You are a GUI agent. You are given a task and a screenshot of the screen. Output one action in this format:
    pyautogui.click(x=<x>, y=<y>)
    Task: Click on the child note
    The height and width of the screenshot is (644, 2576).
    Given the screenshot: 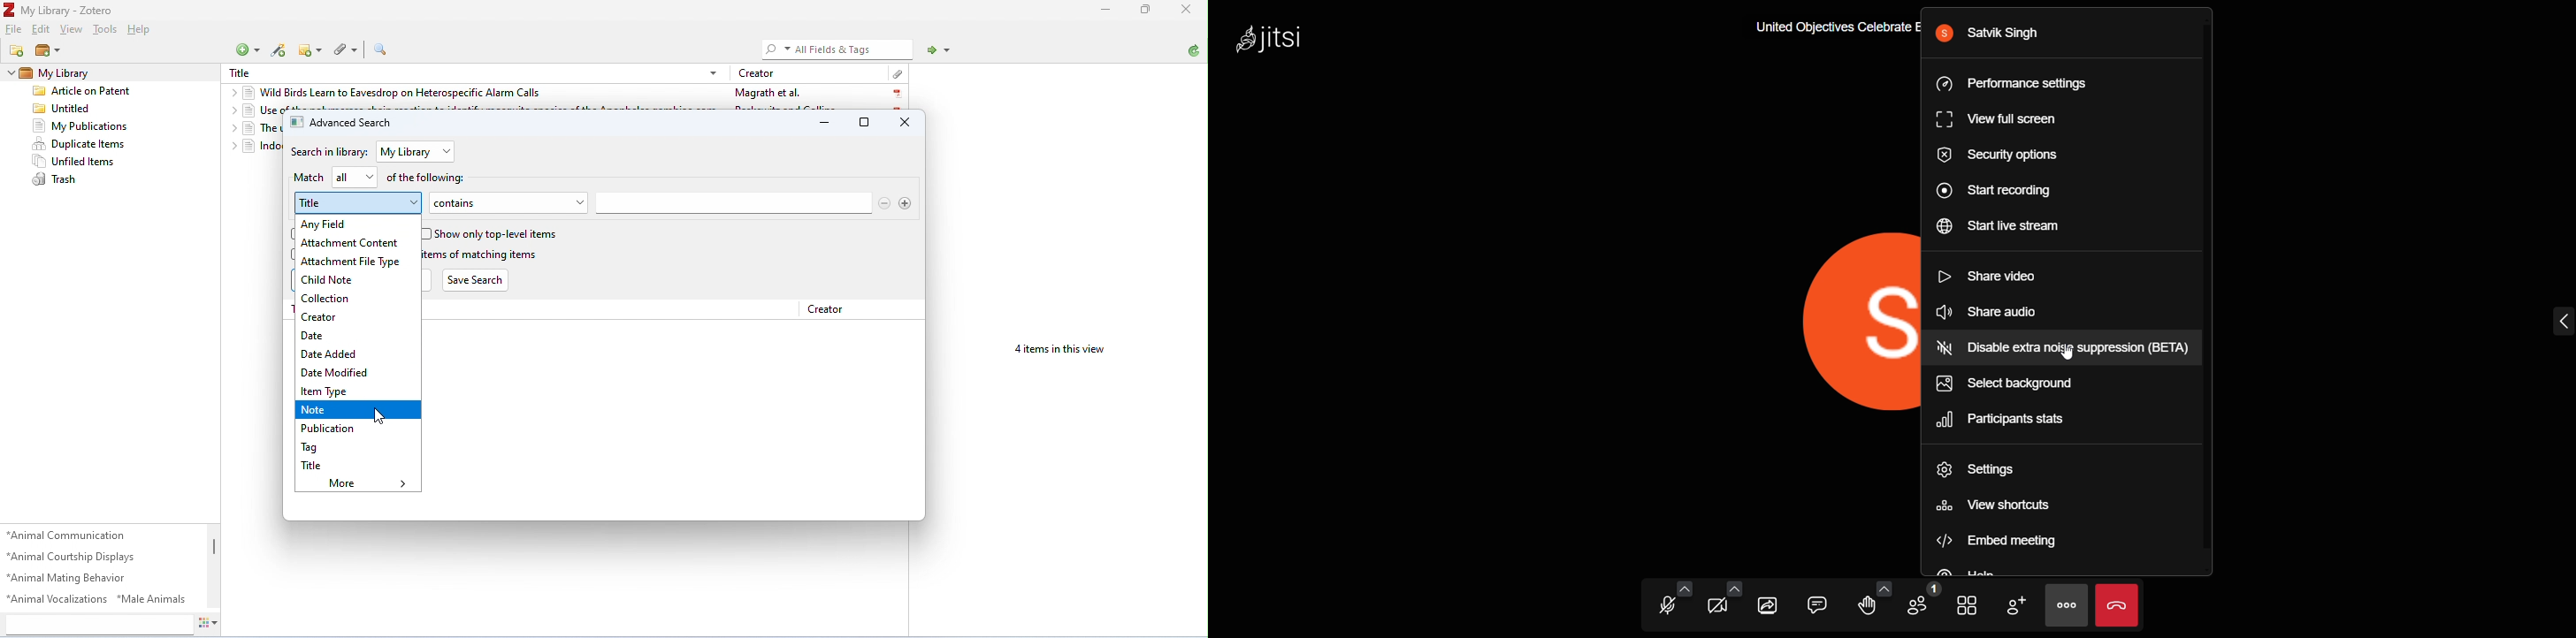 What is the action you would take?
    pyautogui.click(x=332, y=281)
    